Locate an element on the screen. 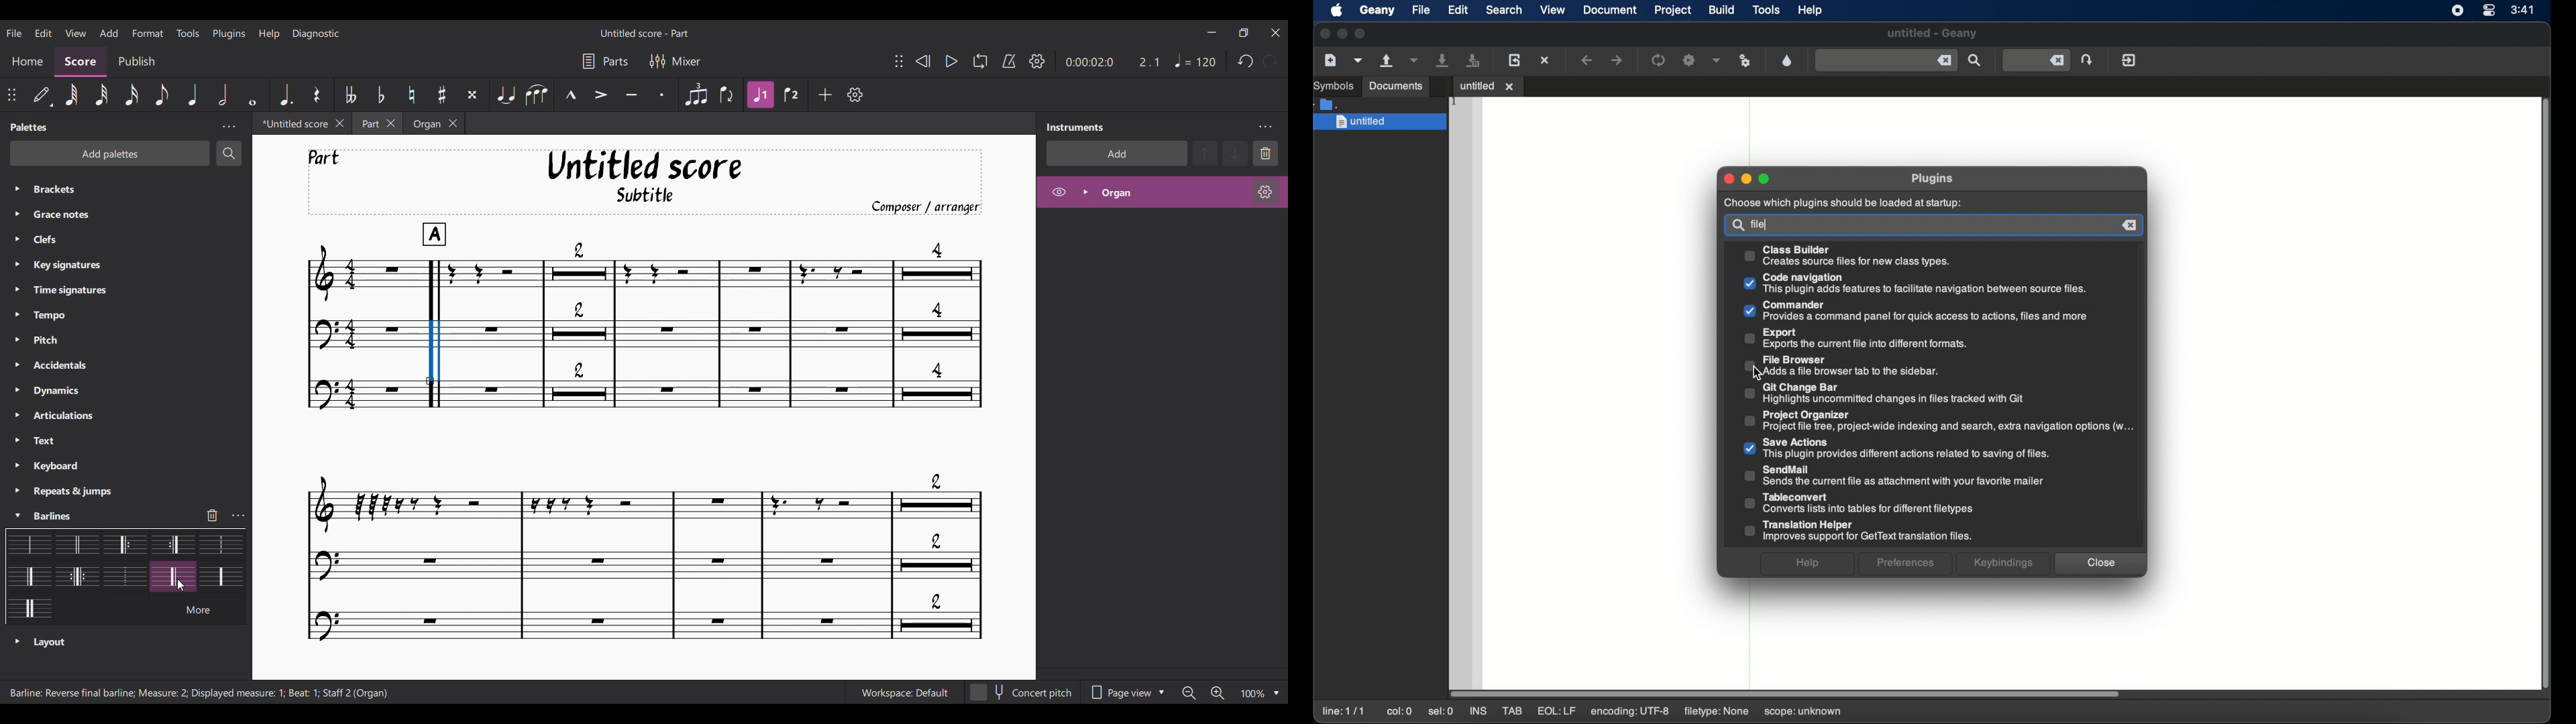 The height and width of the screenshot is (728, 2576). Hide organ is located at coordinates (1059, 192).